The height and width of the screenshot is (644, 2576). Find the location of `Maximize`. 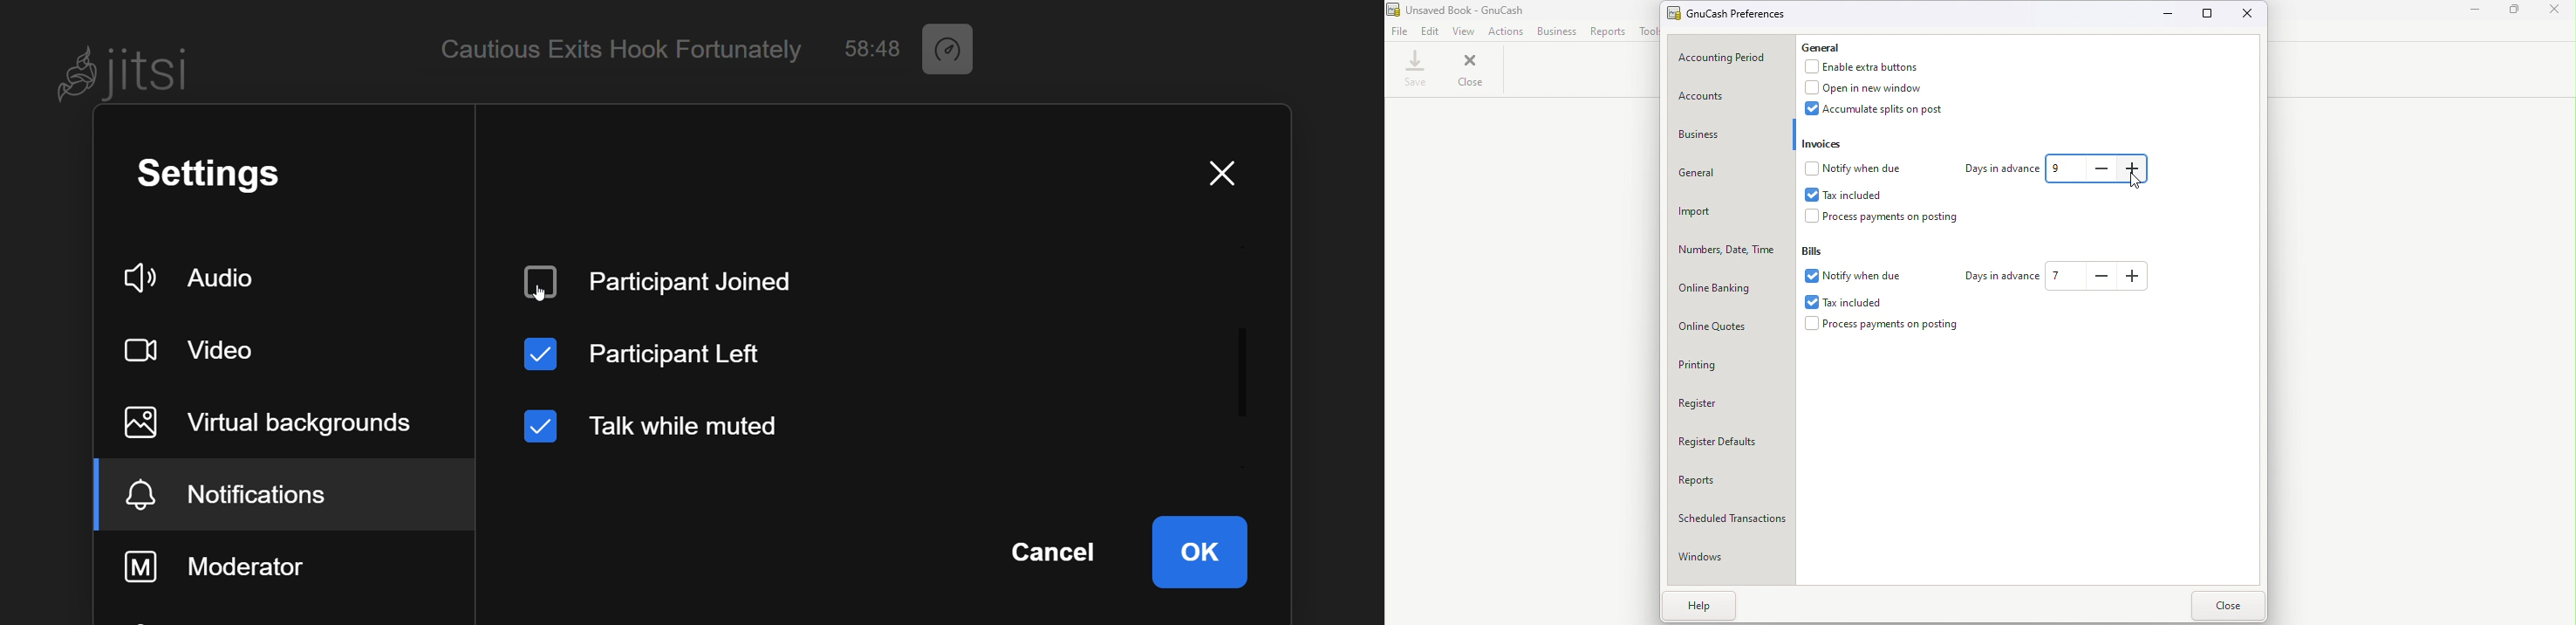

Maximize is located at coordinates (2515, 13).